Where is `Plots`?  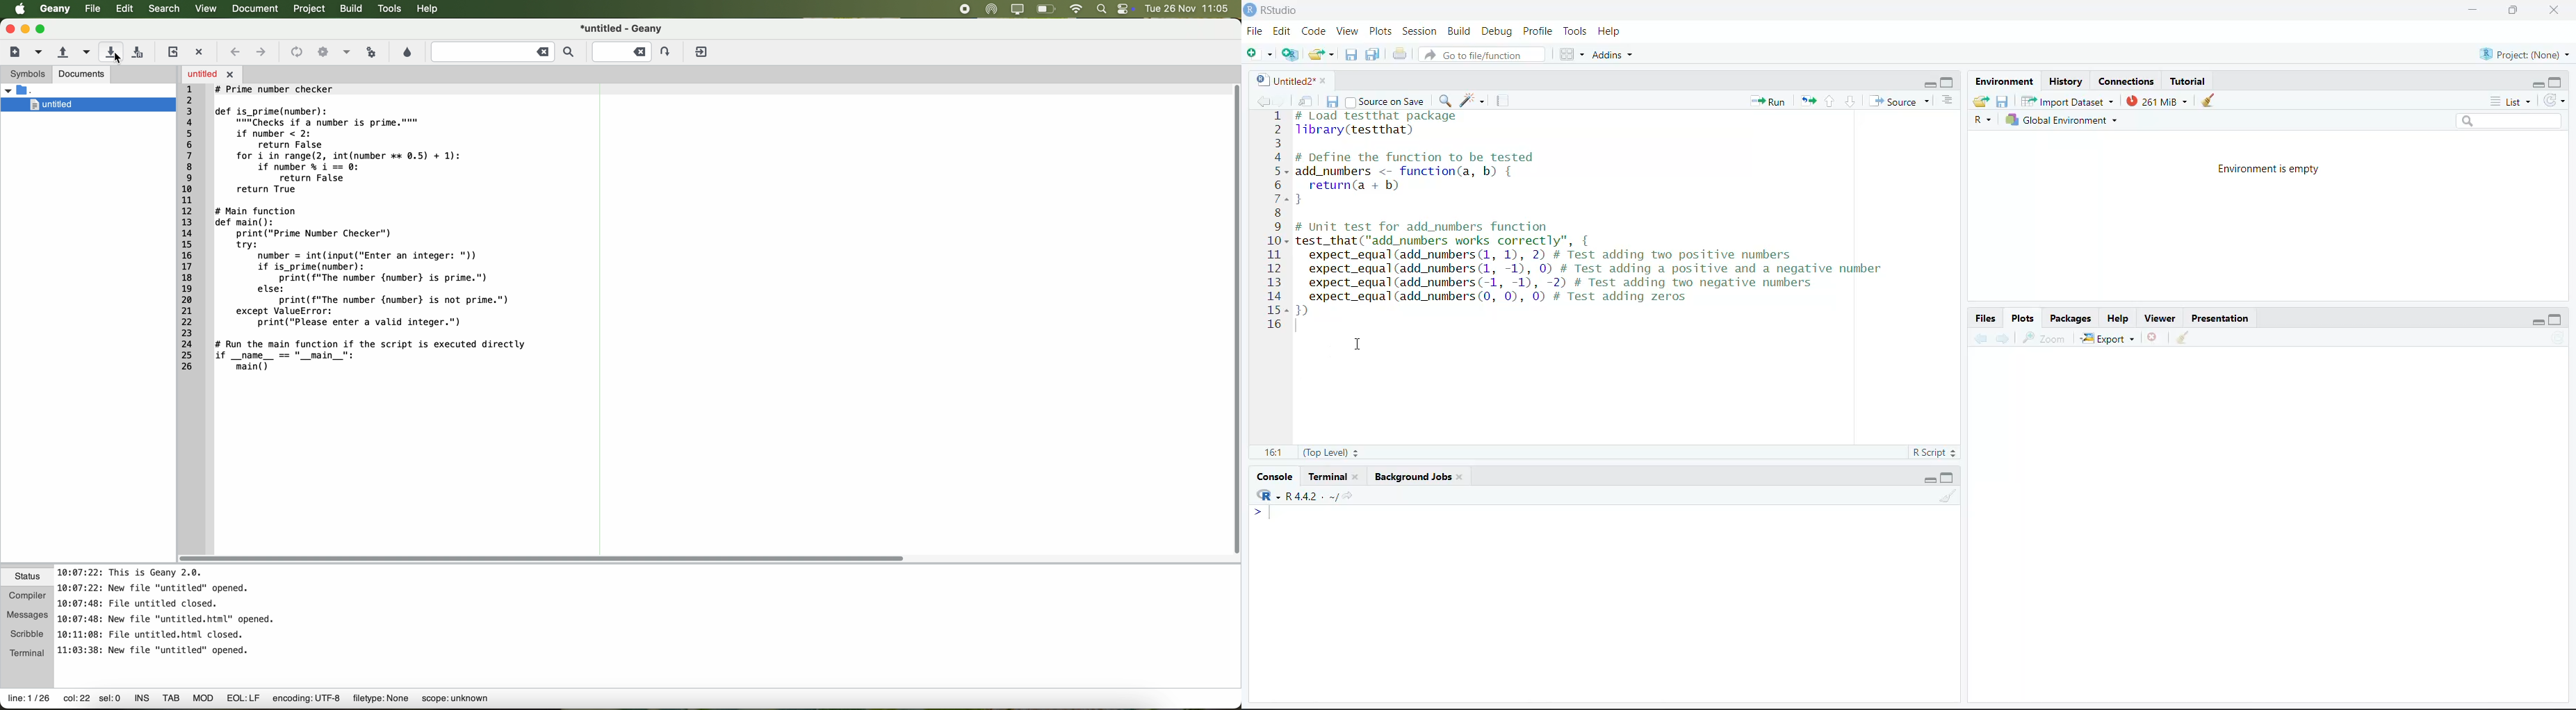
Plots is located at coordinates (1380, 31).